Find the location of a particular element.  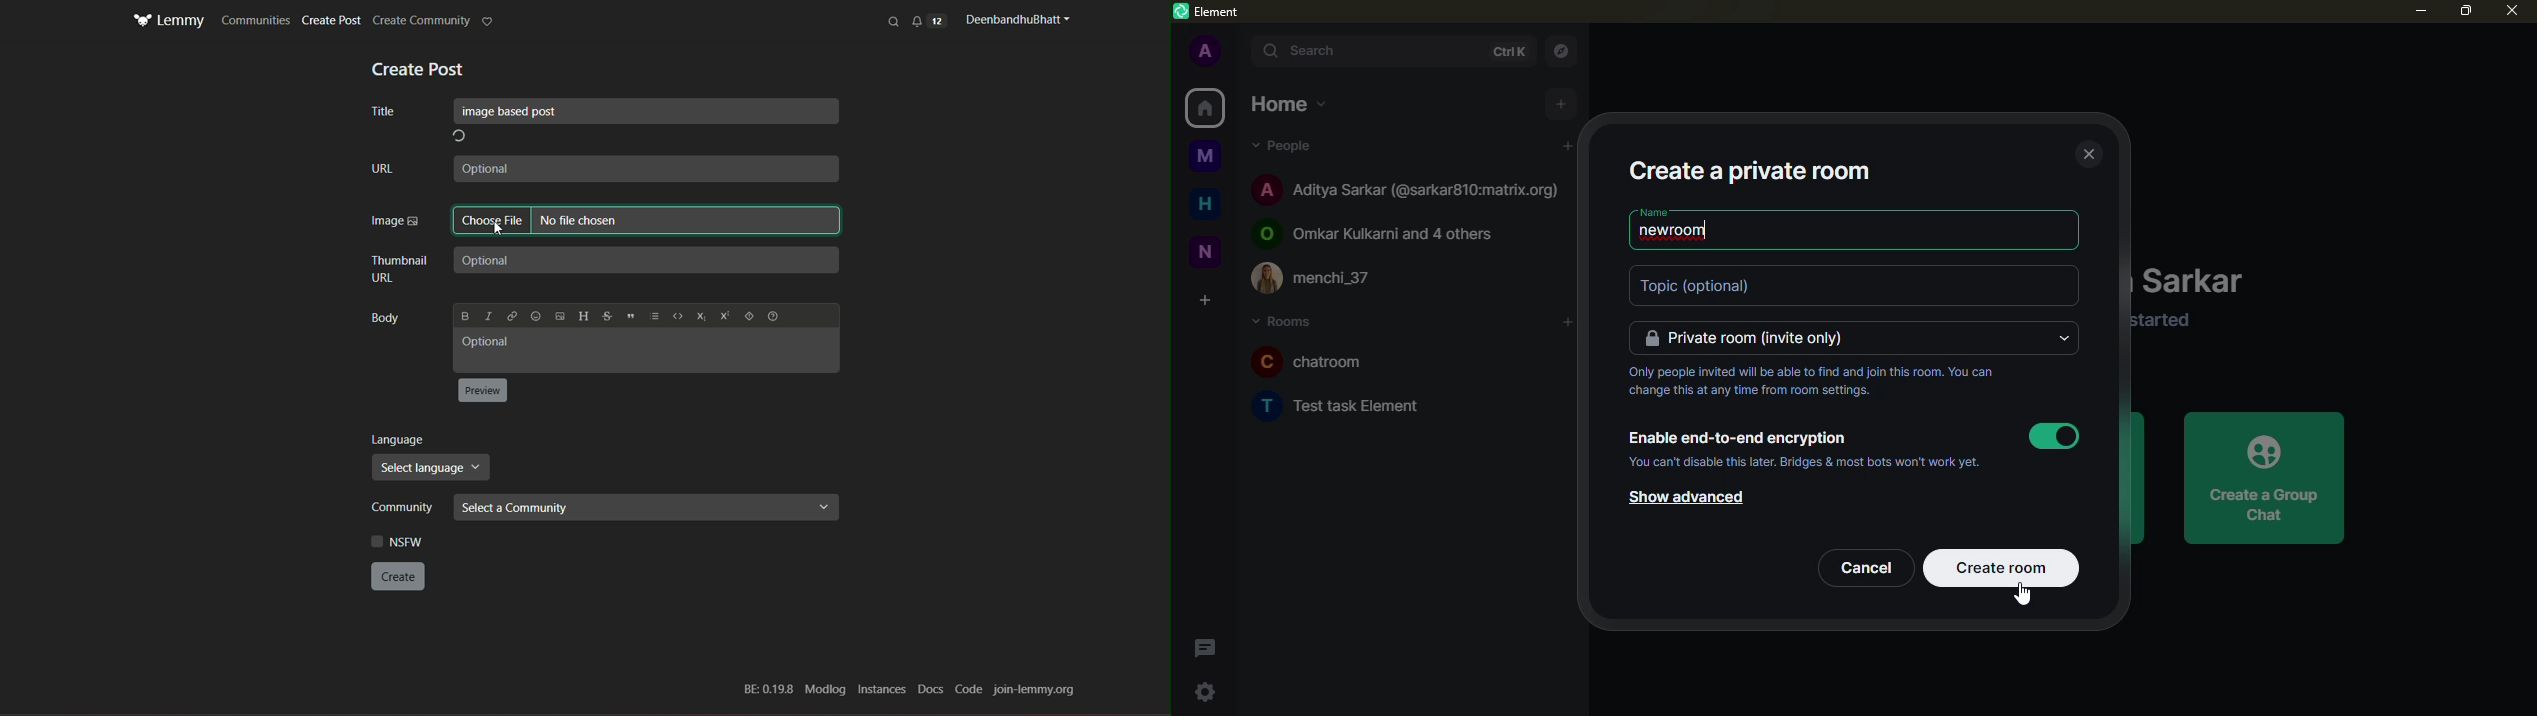

create space is located at coordinates (1211, 300).